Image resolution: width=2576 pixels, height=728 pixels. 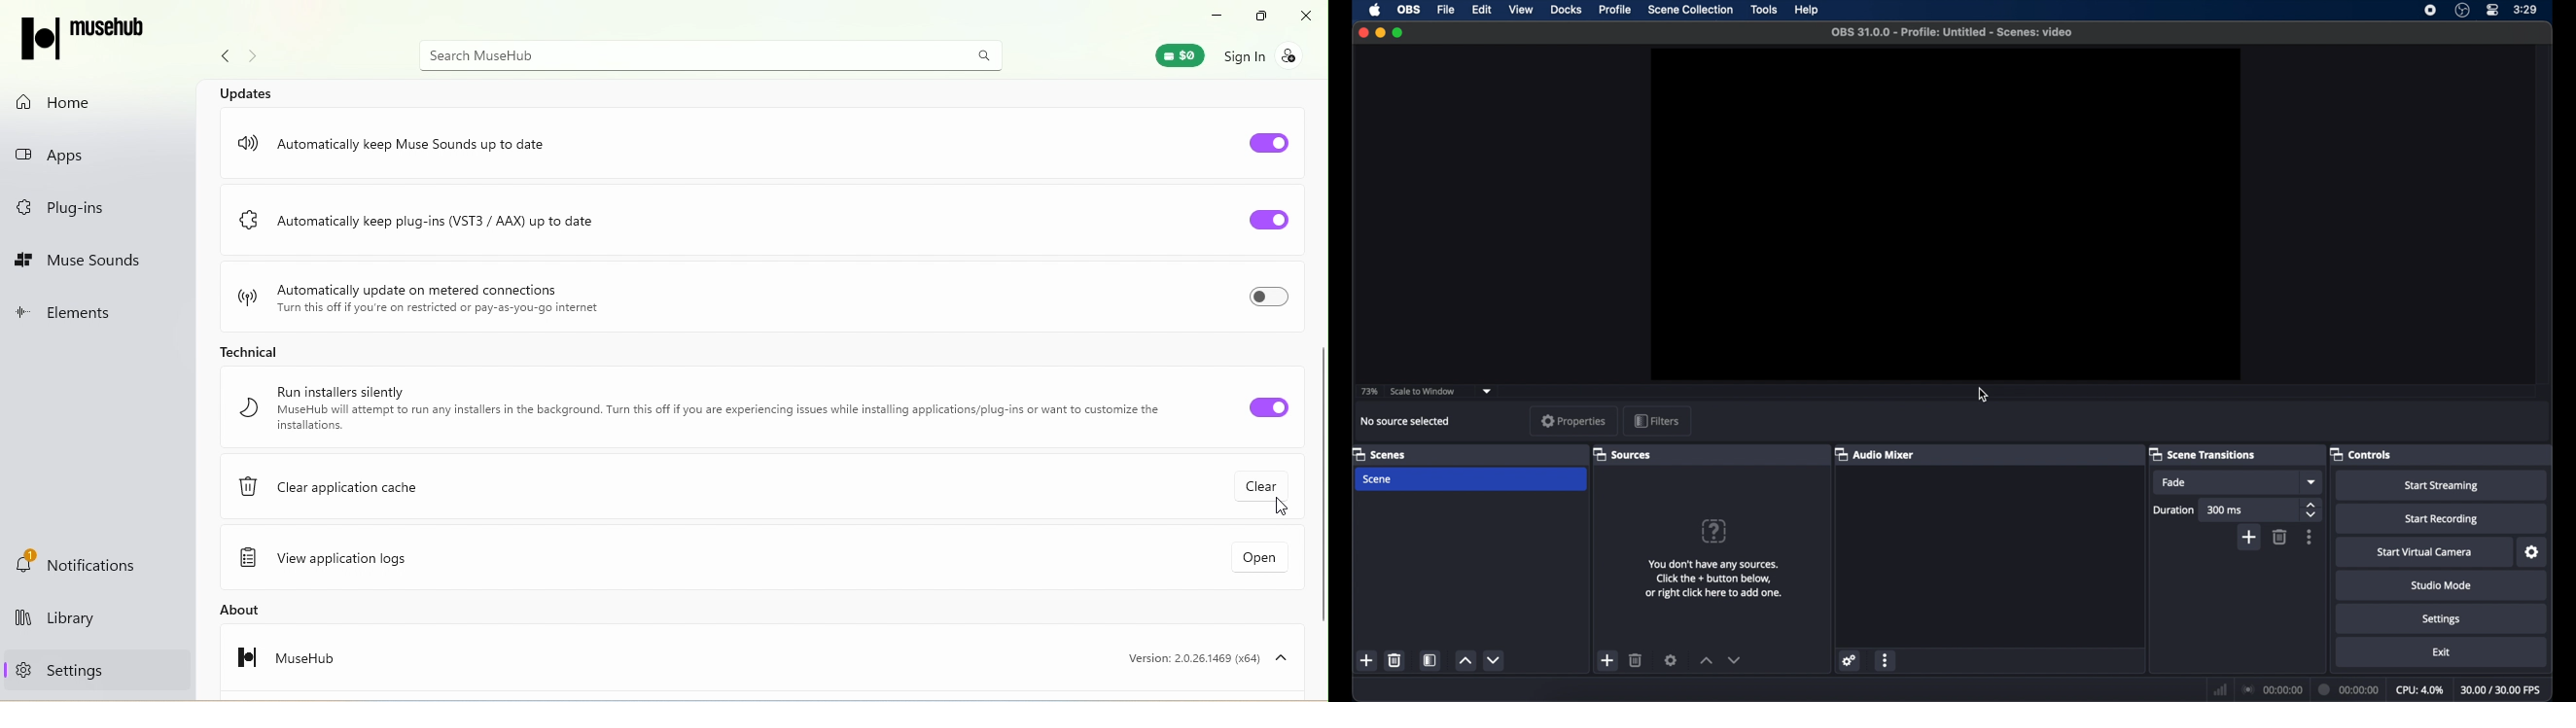 What do you see at coordinates (1241, 562) in the screenshot?
I see `Open` at bounding box center [1241, 562].